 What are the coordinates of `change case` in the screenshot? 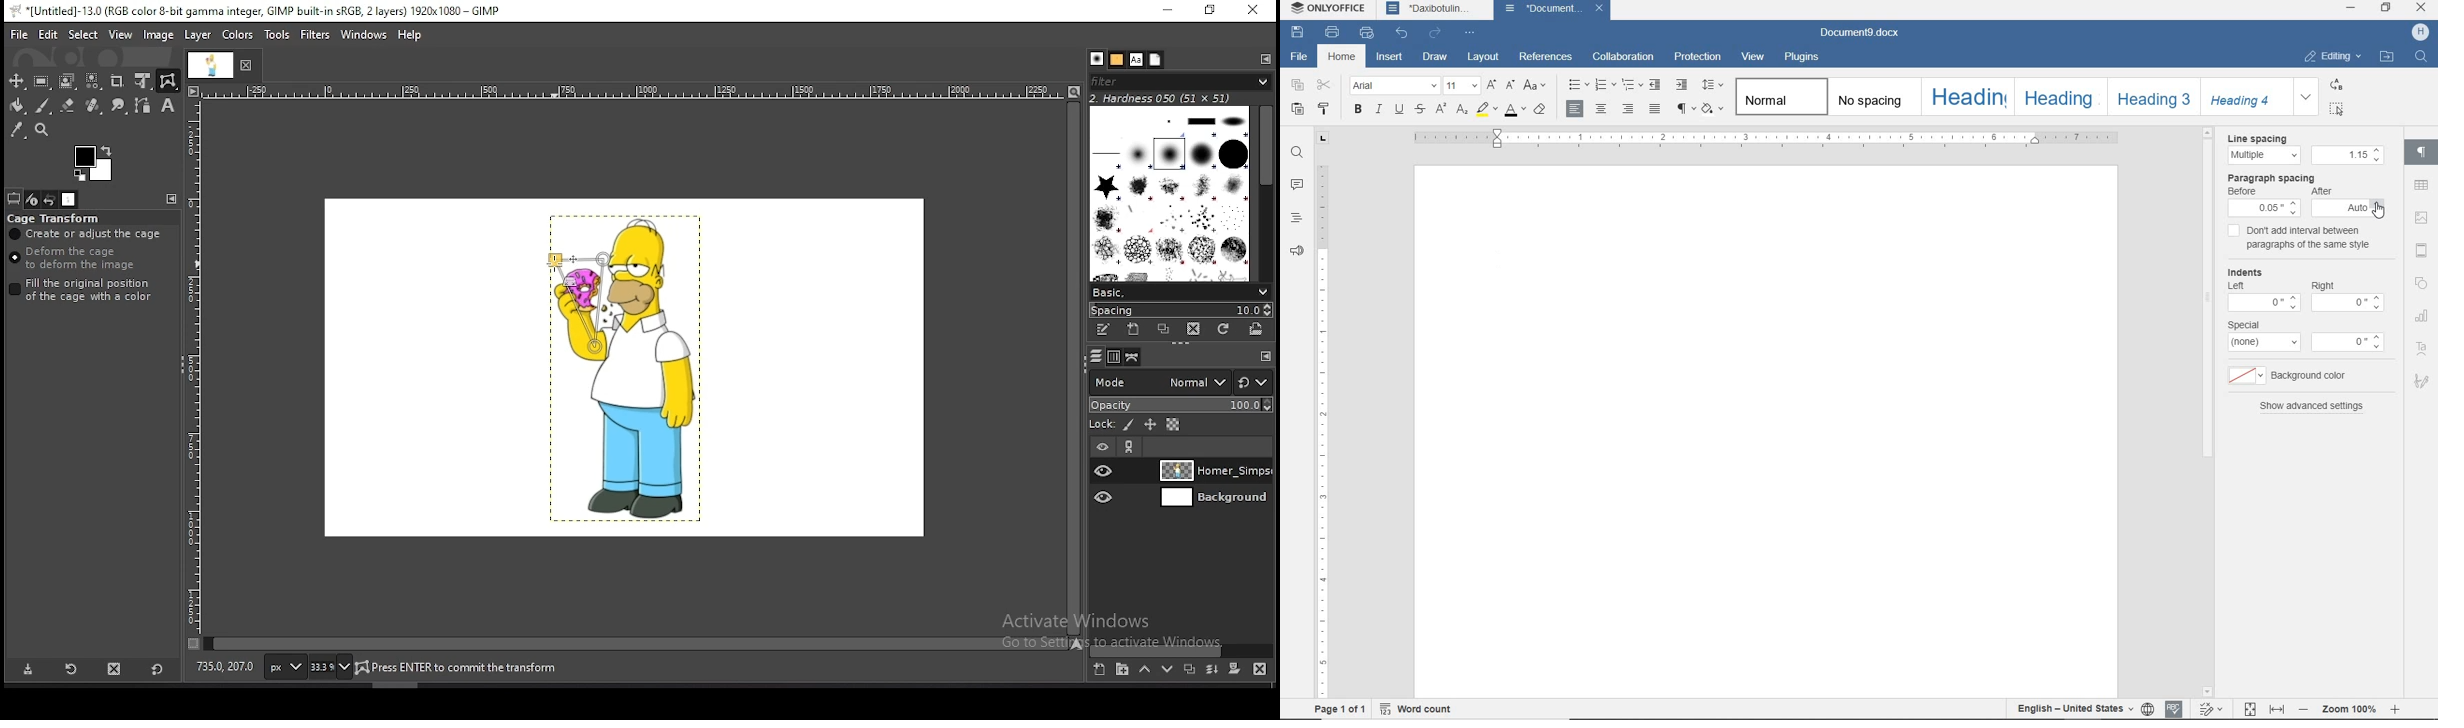 It's located at (1536, 86).